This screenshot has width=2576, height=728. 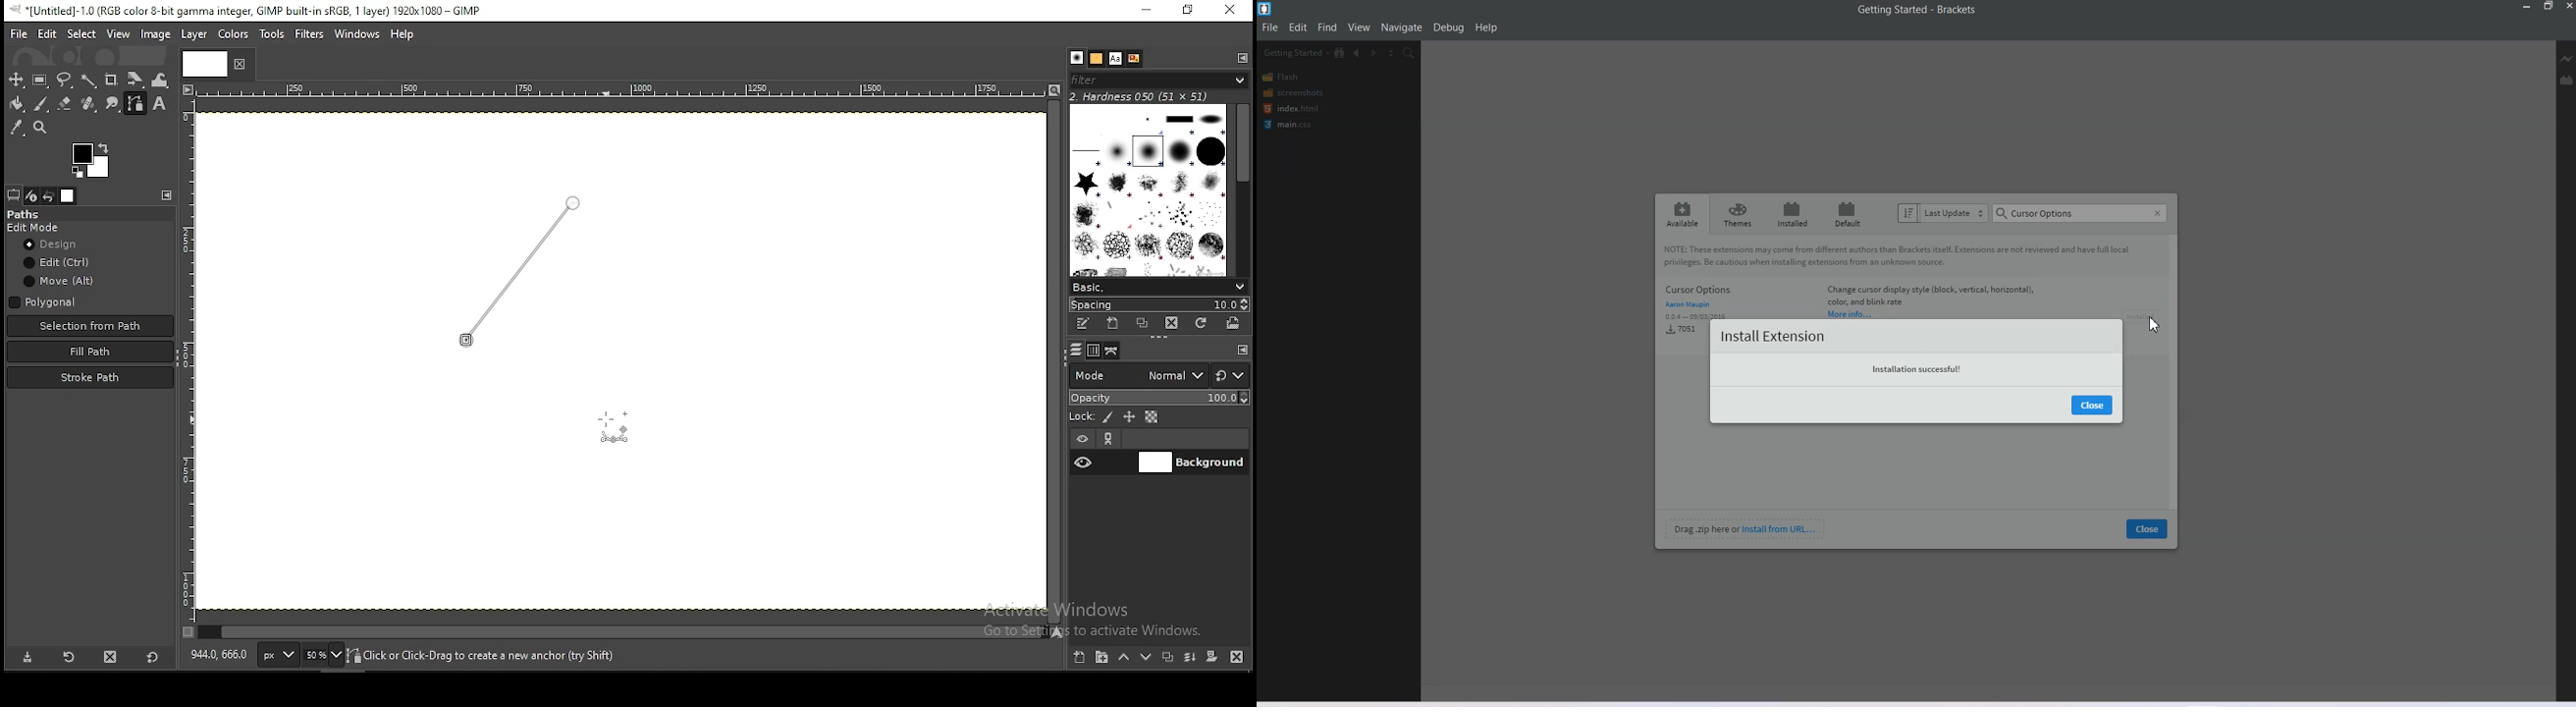 I want to click on design, so click(x=55, y=244).